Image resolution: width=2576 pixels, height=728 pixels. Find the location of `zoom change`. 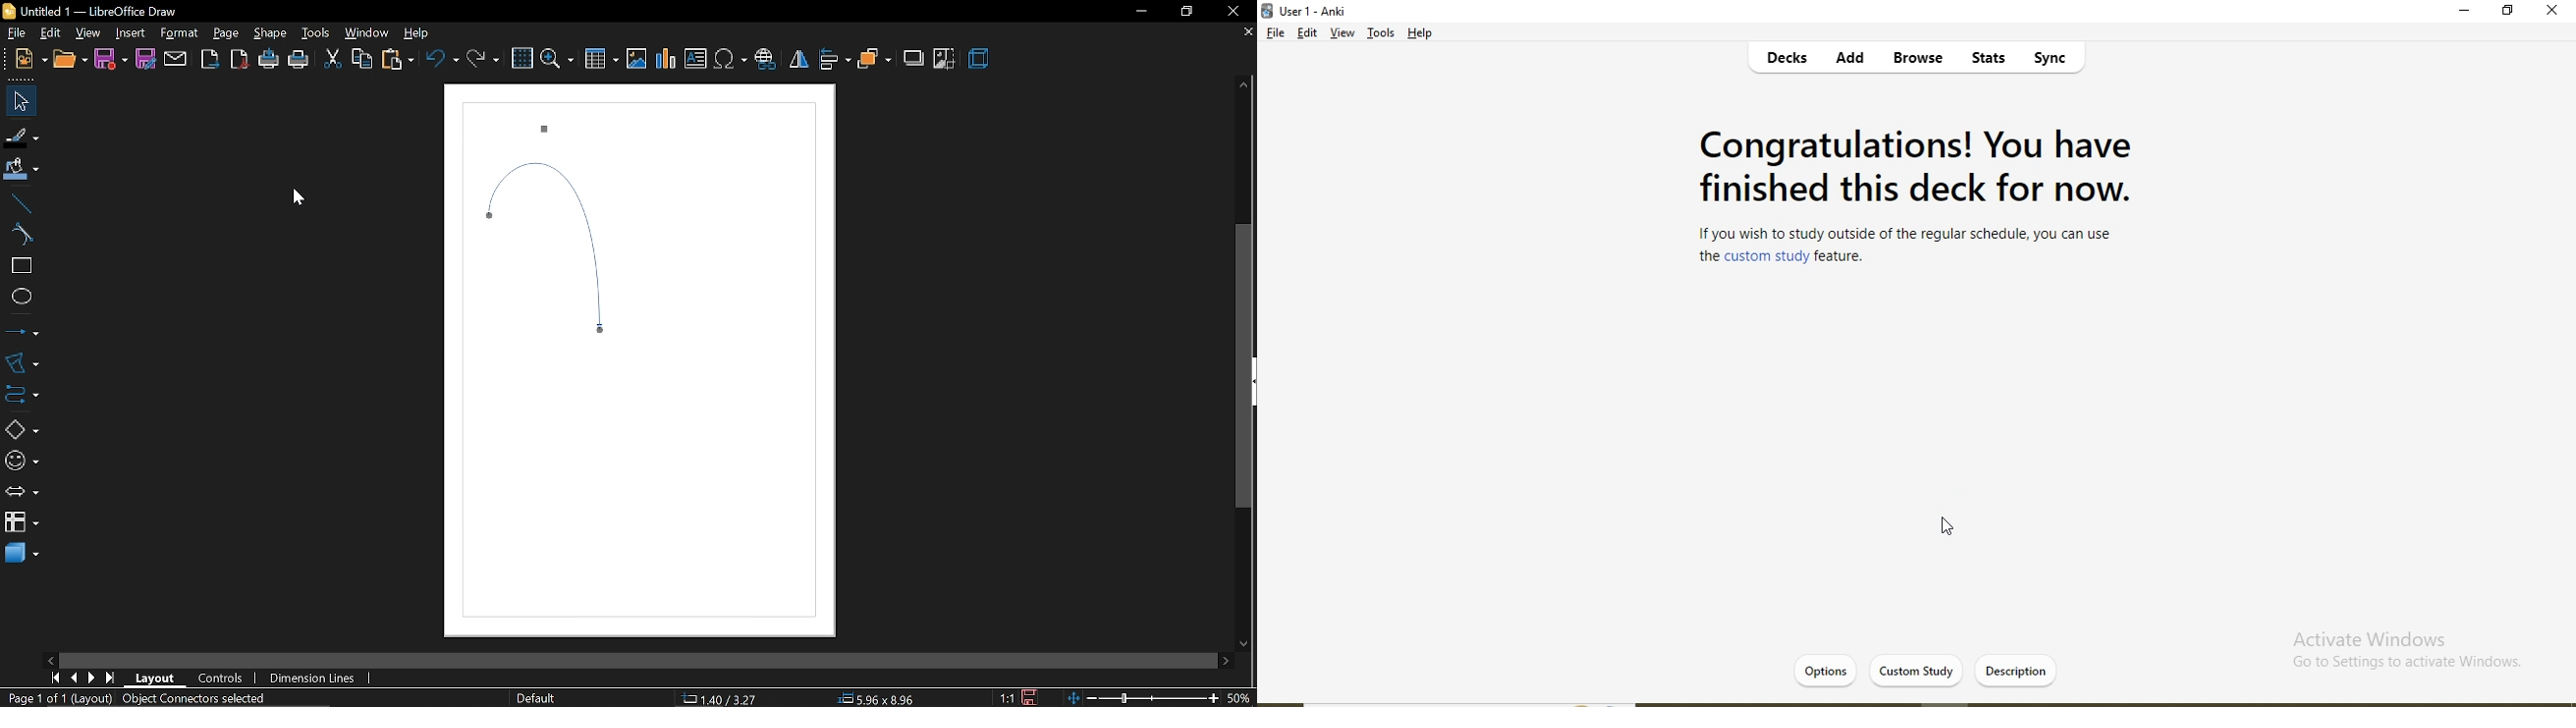

zoom change is located at coordinates (1145, 699).